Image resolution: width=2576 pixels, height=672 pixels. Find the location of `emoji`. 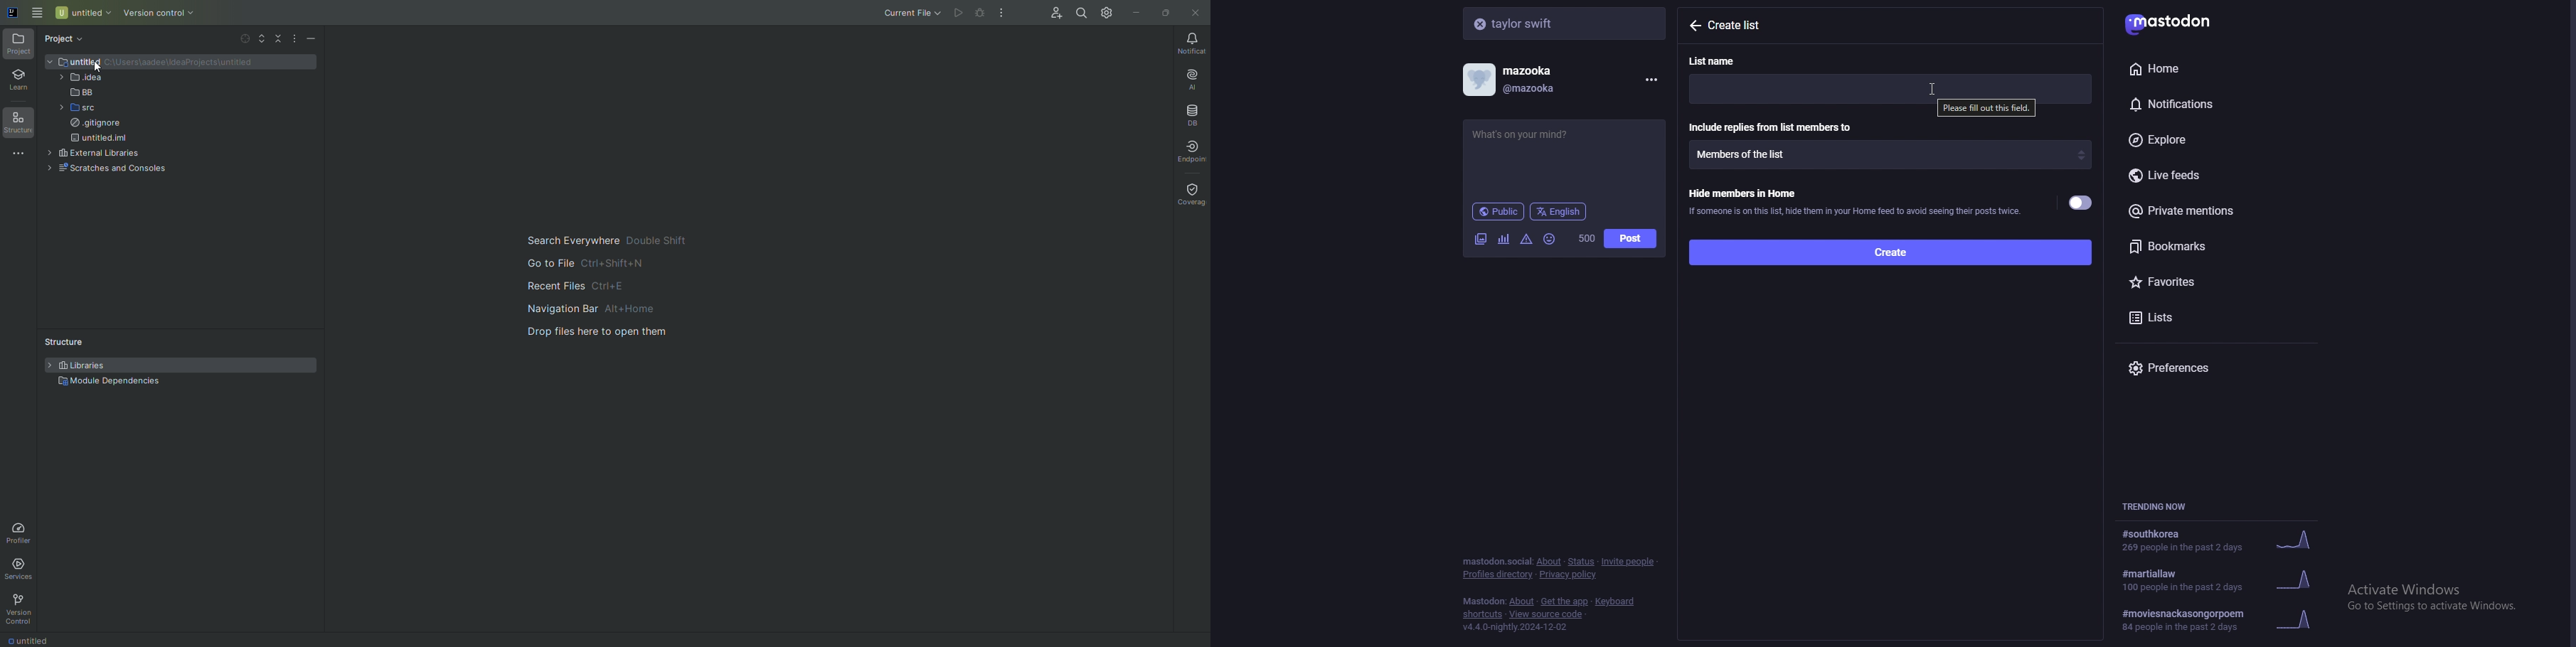

emoji is located at coordinates (1550, 238).